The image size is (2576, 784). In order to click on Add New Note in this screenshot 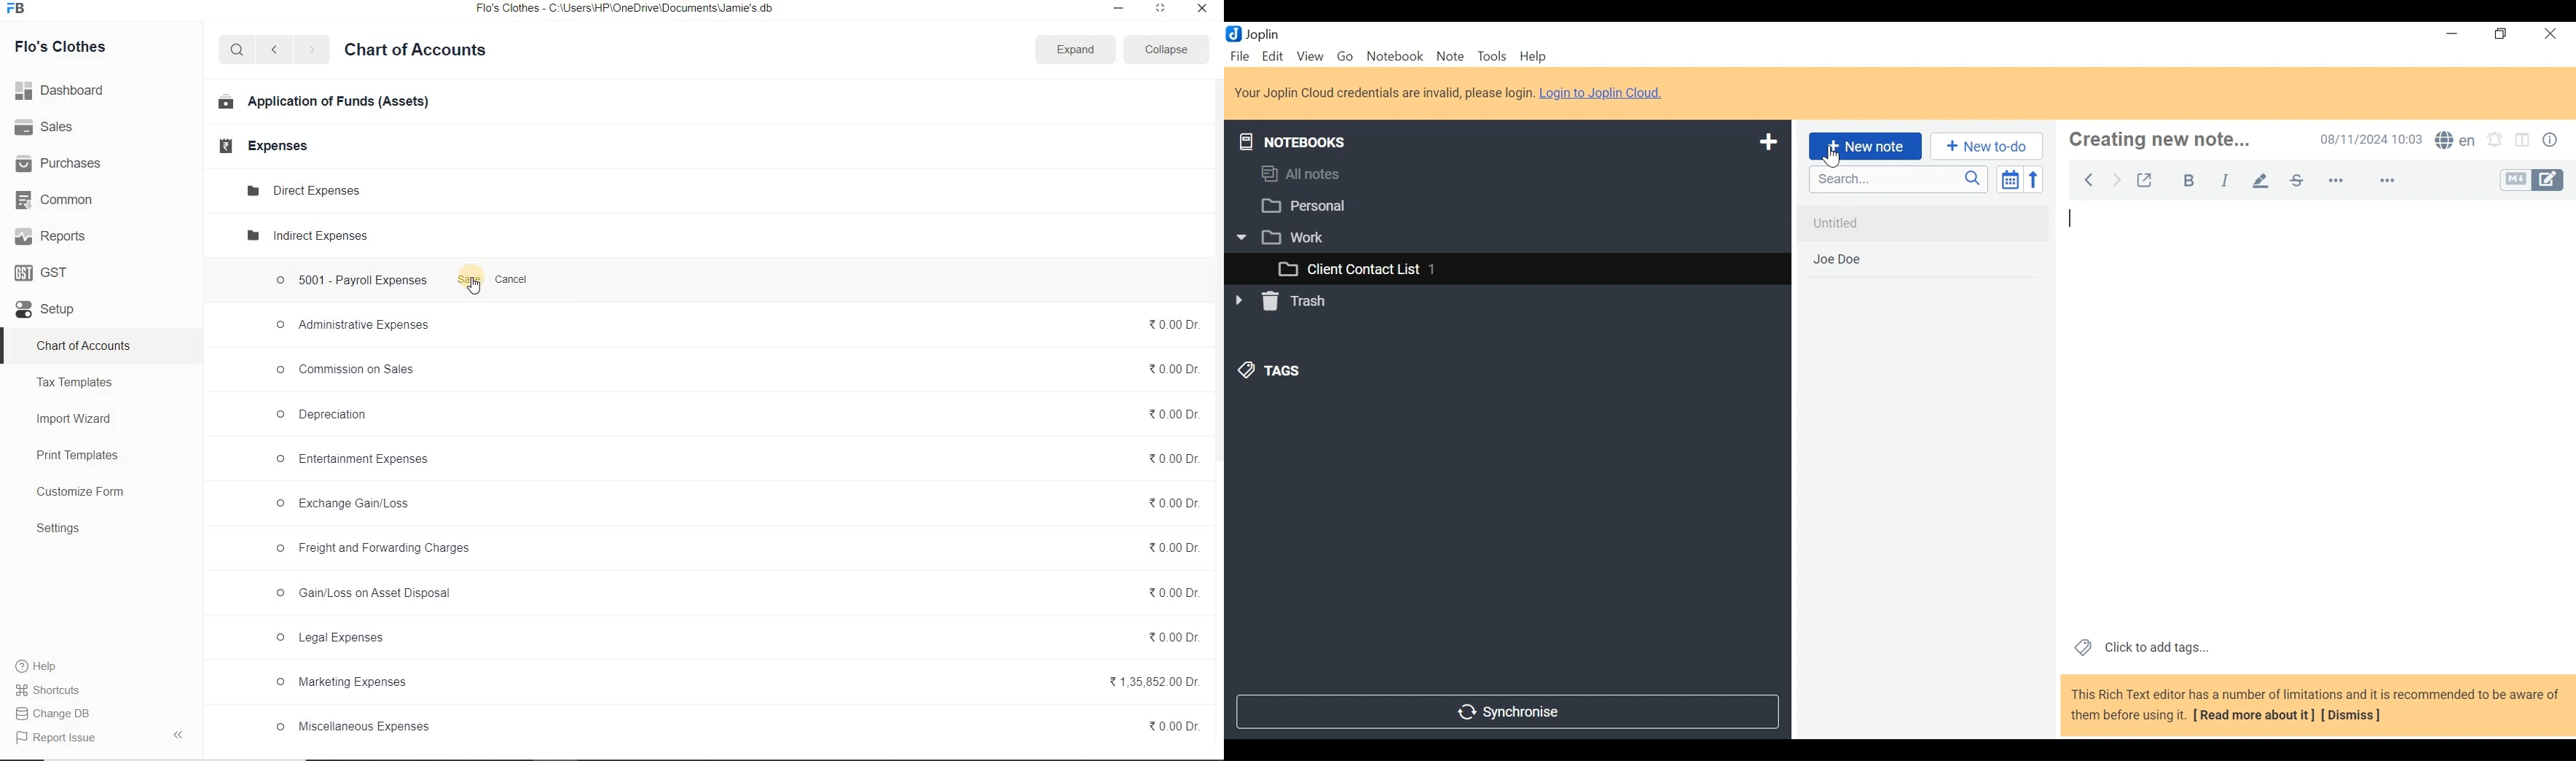, I will do `click(1865, 147)`.